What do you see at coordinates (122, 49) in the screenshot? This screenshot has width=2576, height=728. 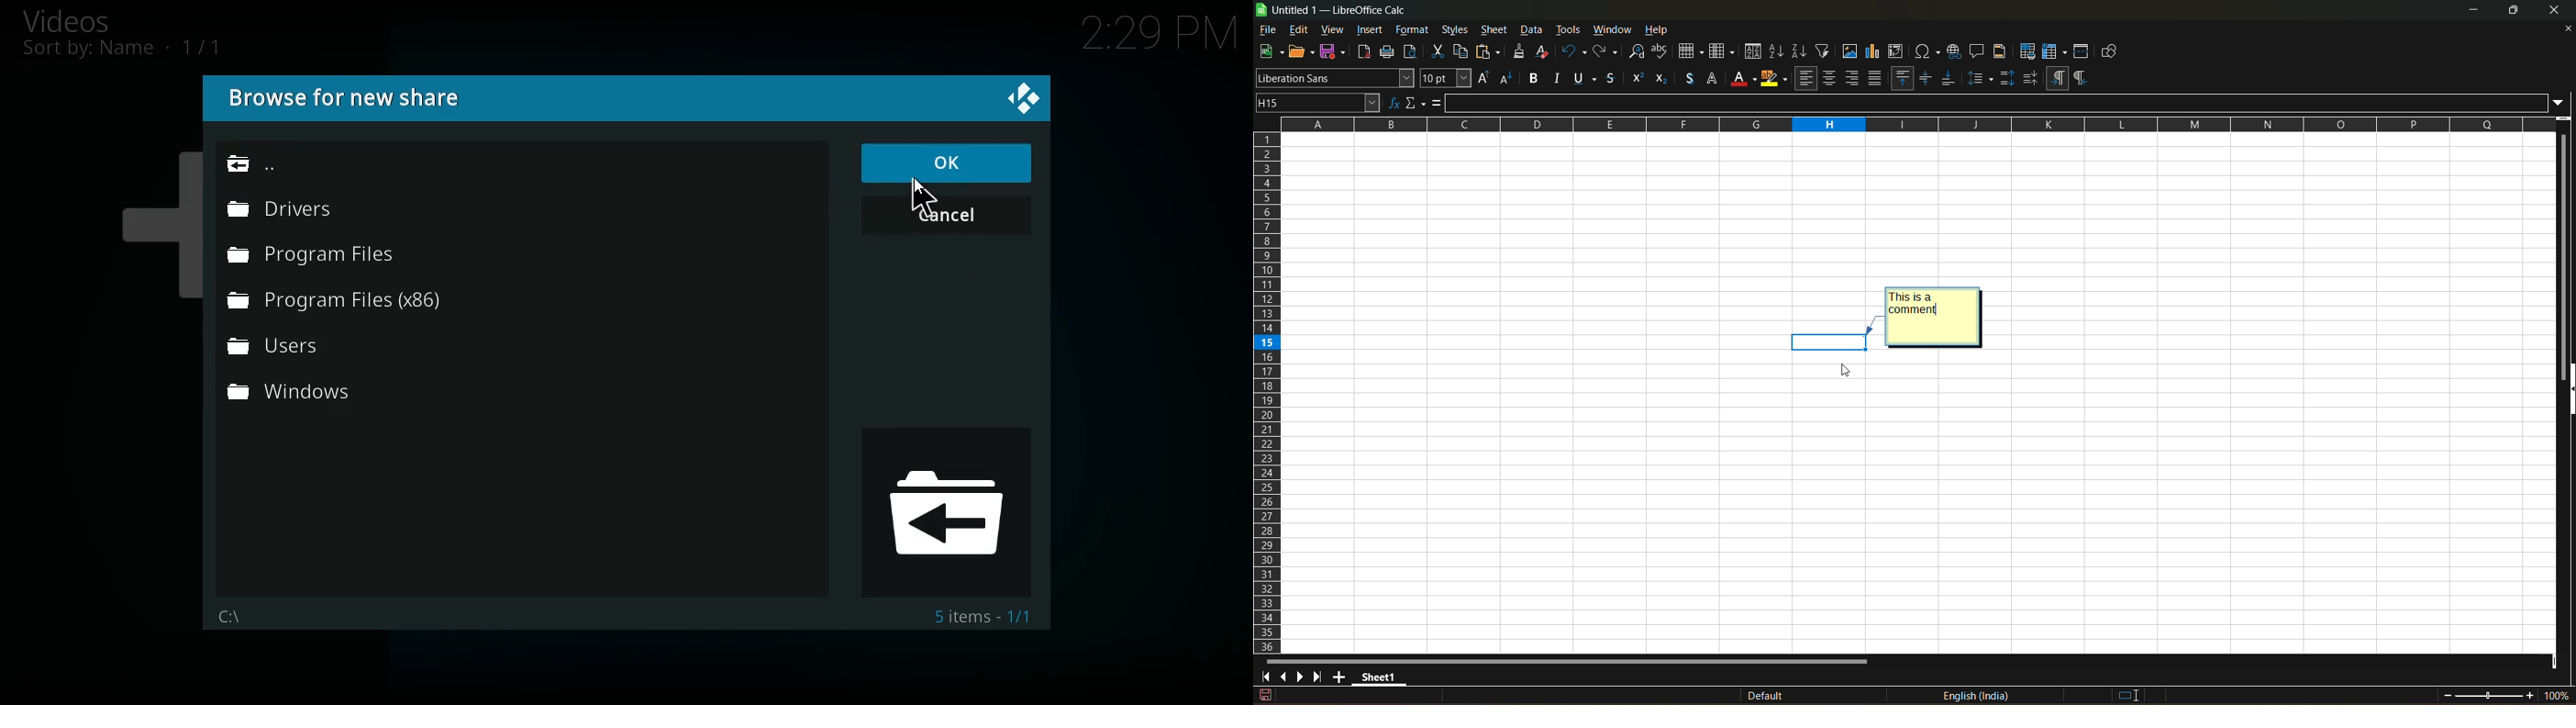 I see `sort by name 1/1` at bounding box center [122, 49].